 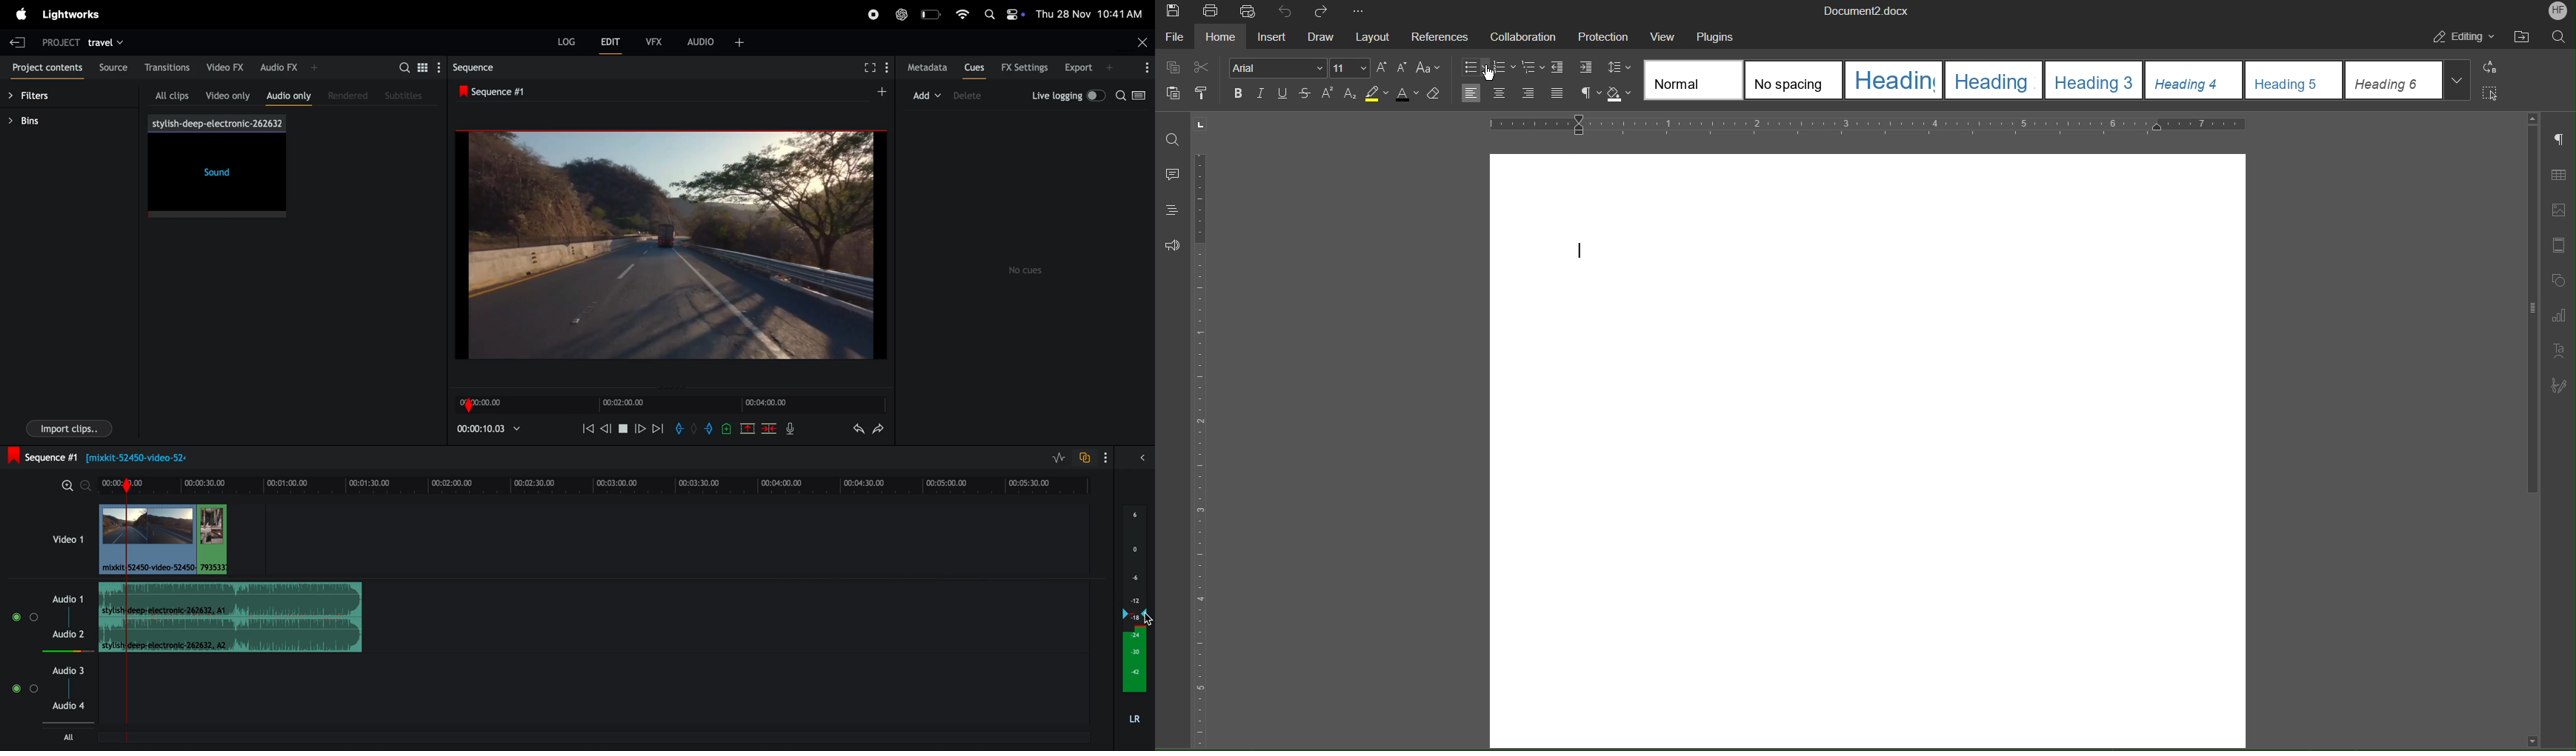 What do you see at coordinates (20, 617) in the screenshot?
I see `Mute/Unmute track` at bounding box center [20, 617].